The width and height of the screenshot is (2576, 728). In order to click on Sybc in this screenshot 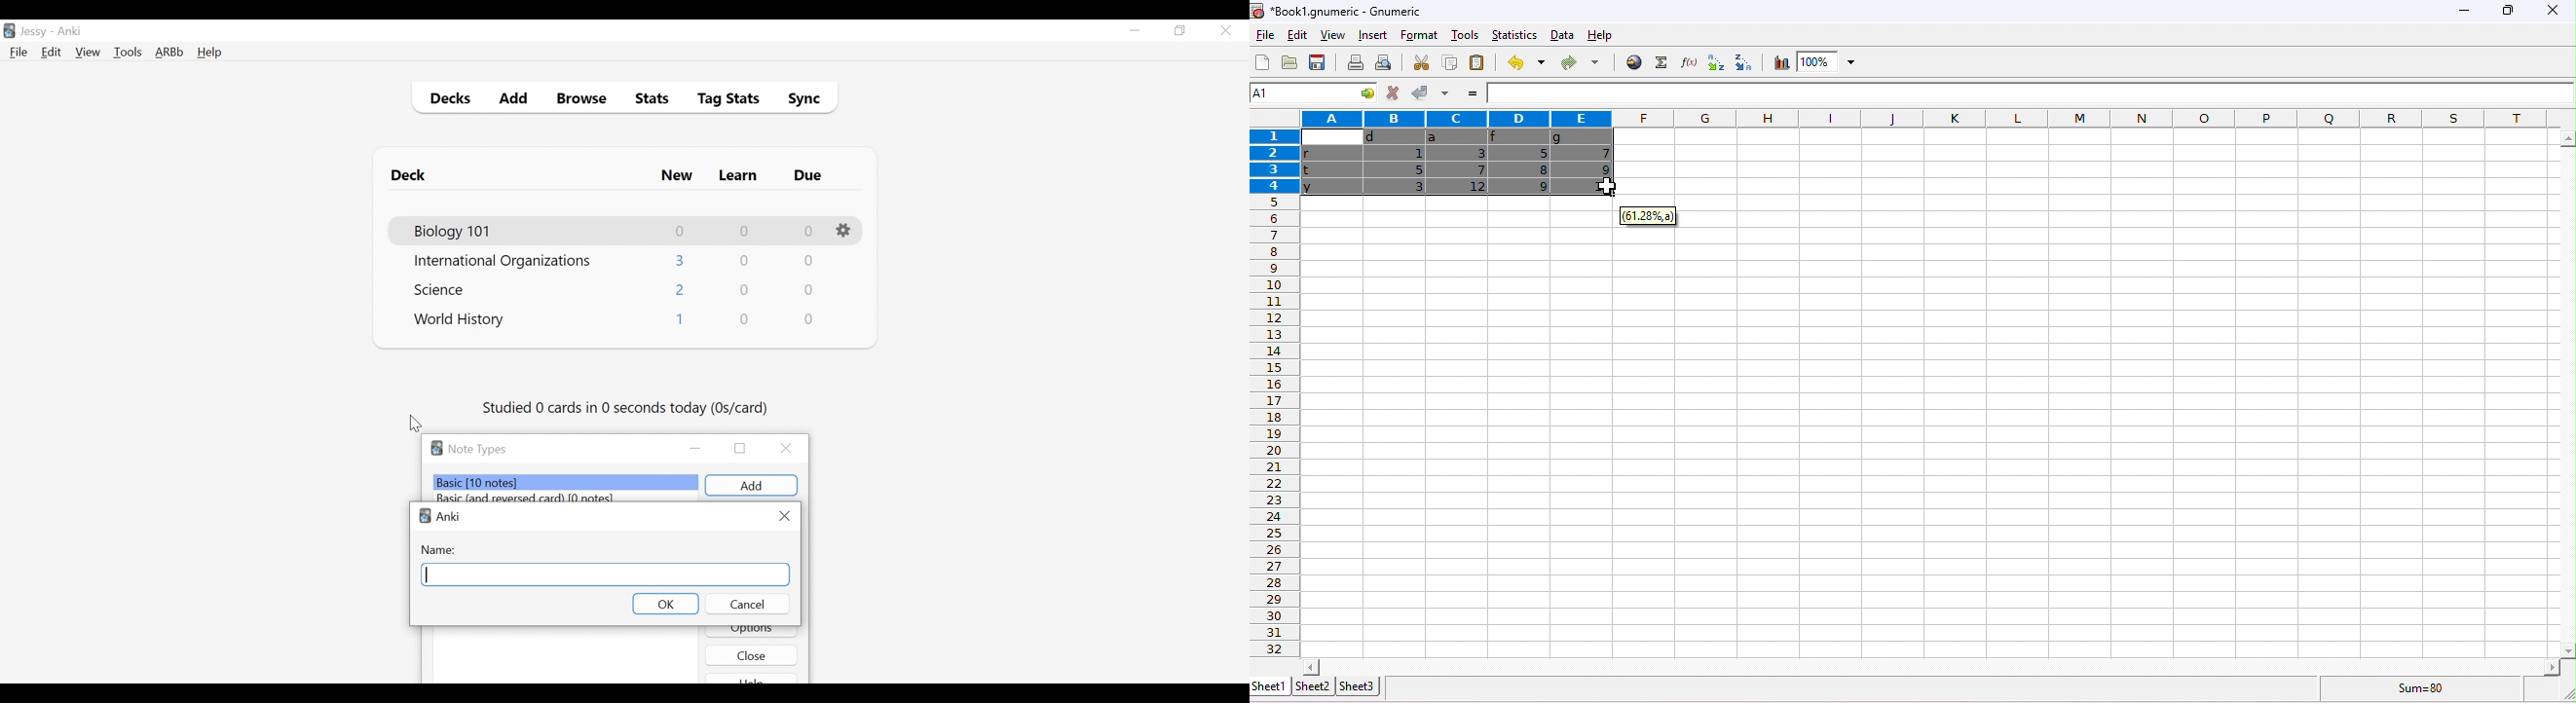, I will do `click(800, 100)`.